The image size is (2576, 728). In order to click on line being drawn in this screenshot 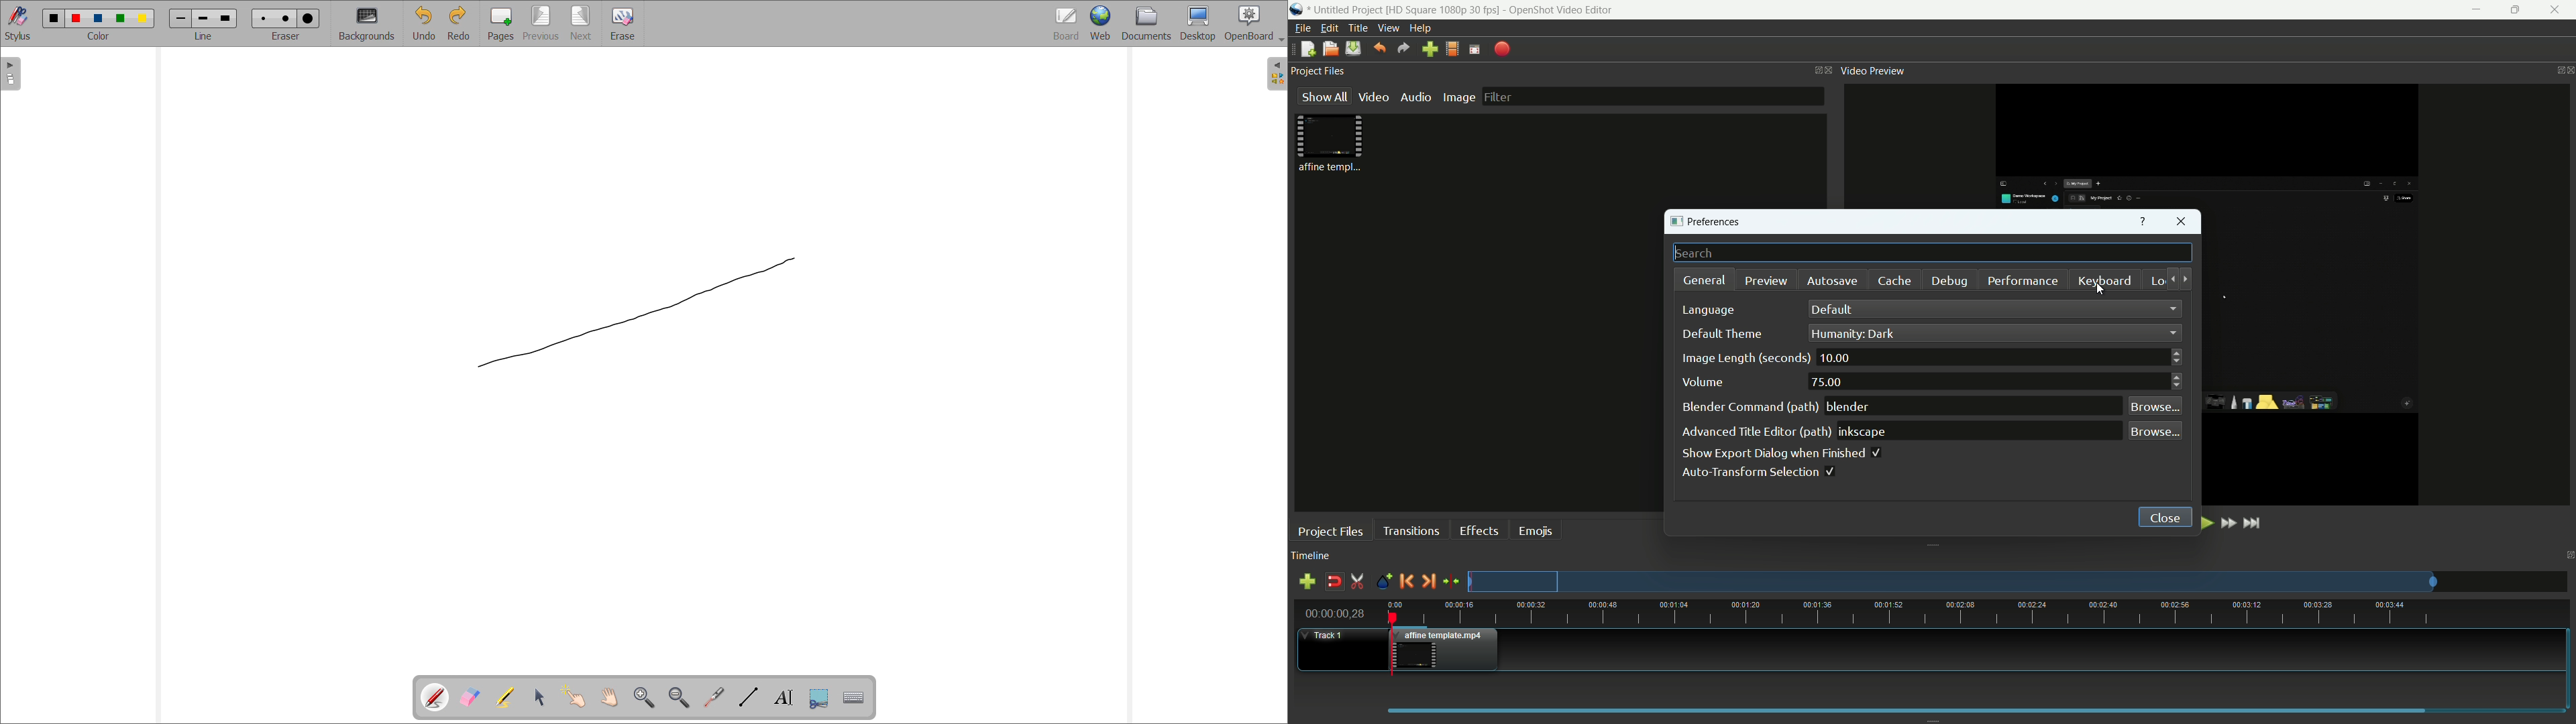, I will do `click(637, 311)`.